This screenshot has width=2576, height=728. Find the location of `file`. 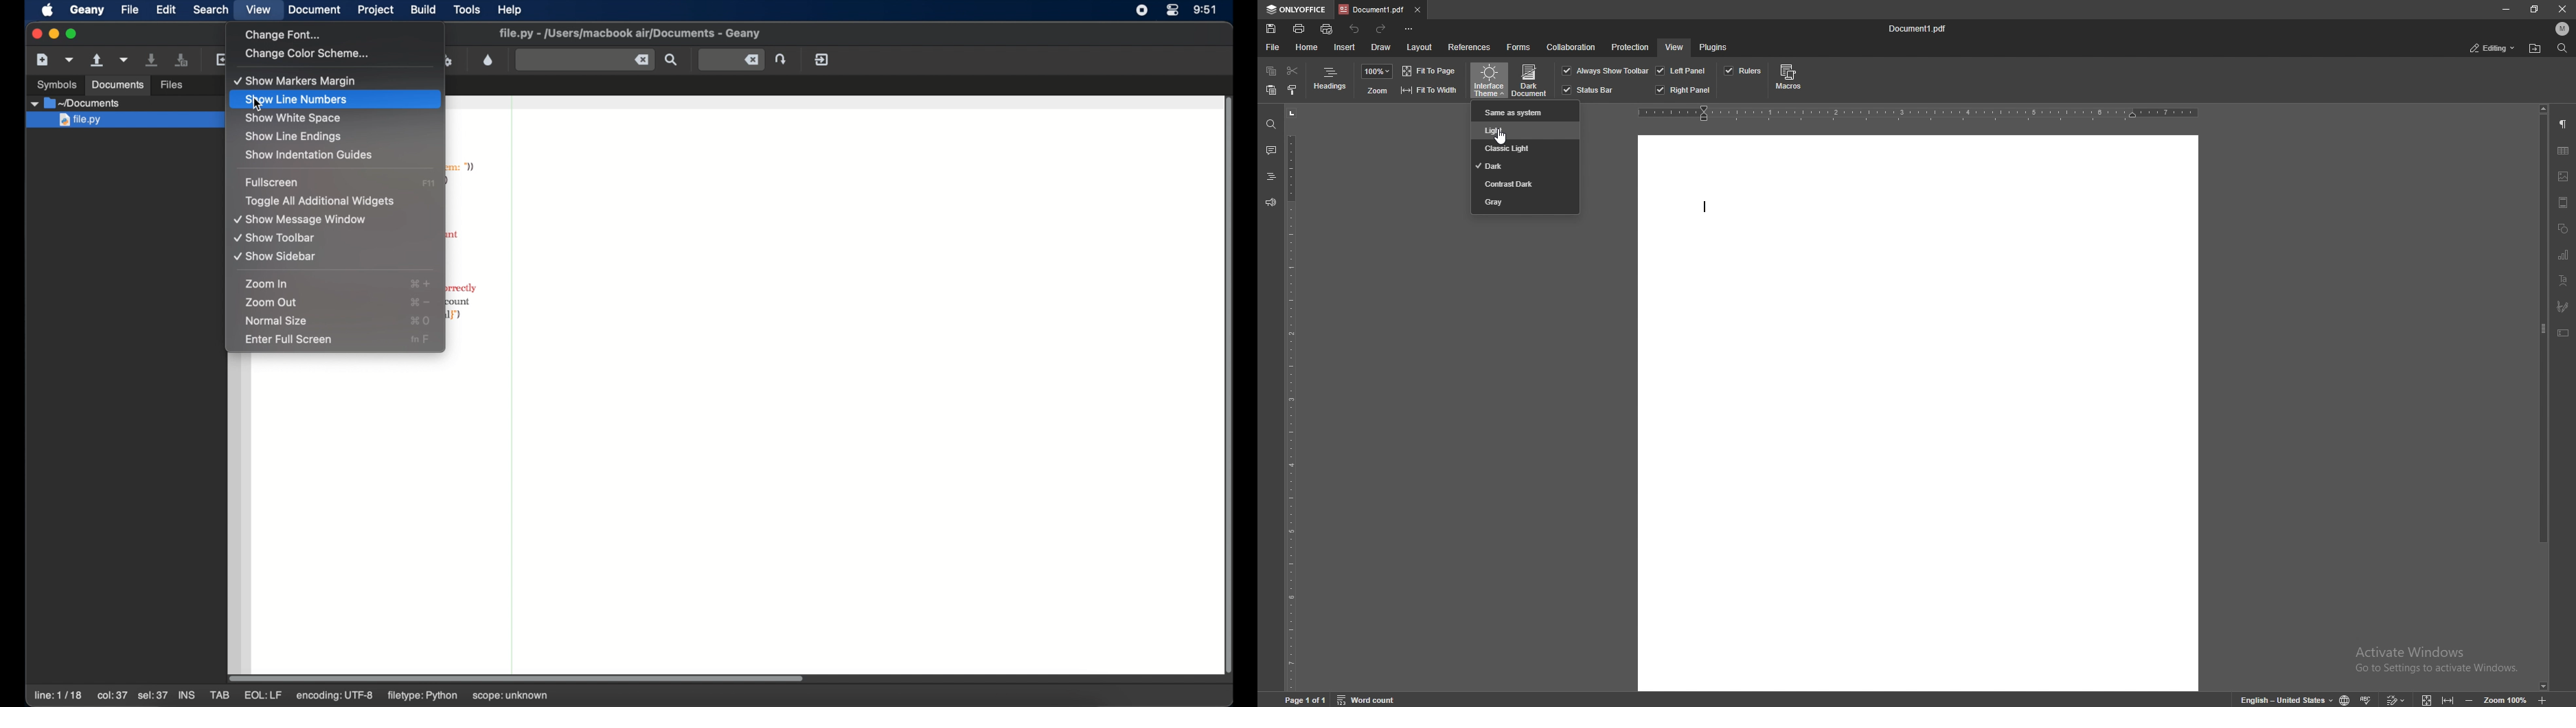

file is located at coordinates (129, 10).